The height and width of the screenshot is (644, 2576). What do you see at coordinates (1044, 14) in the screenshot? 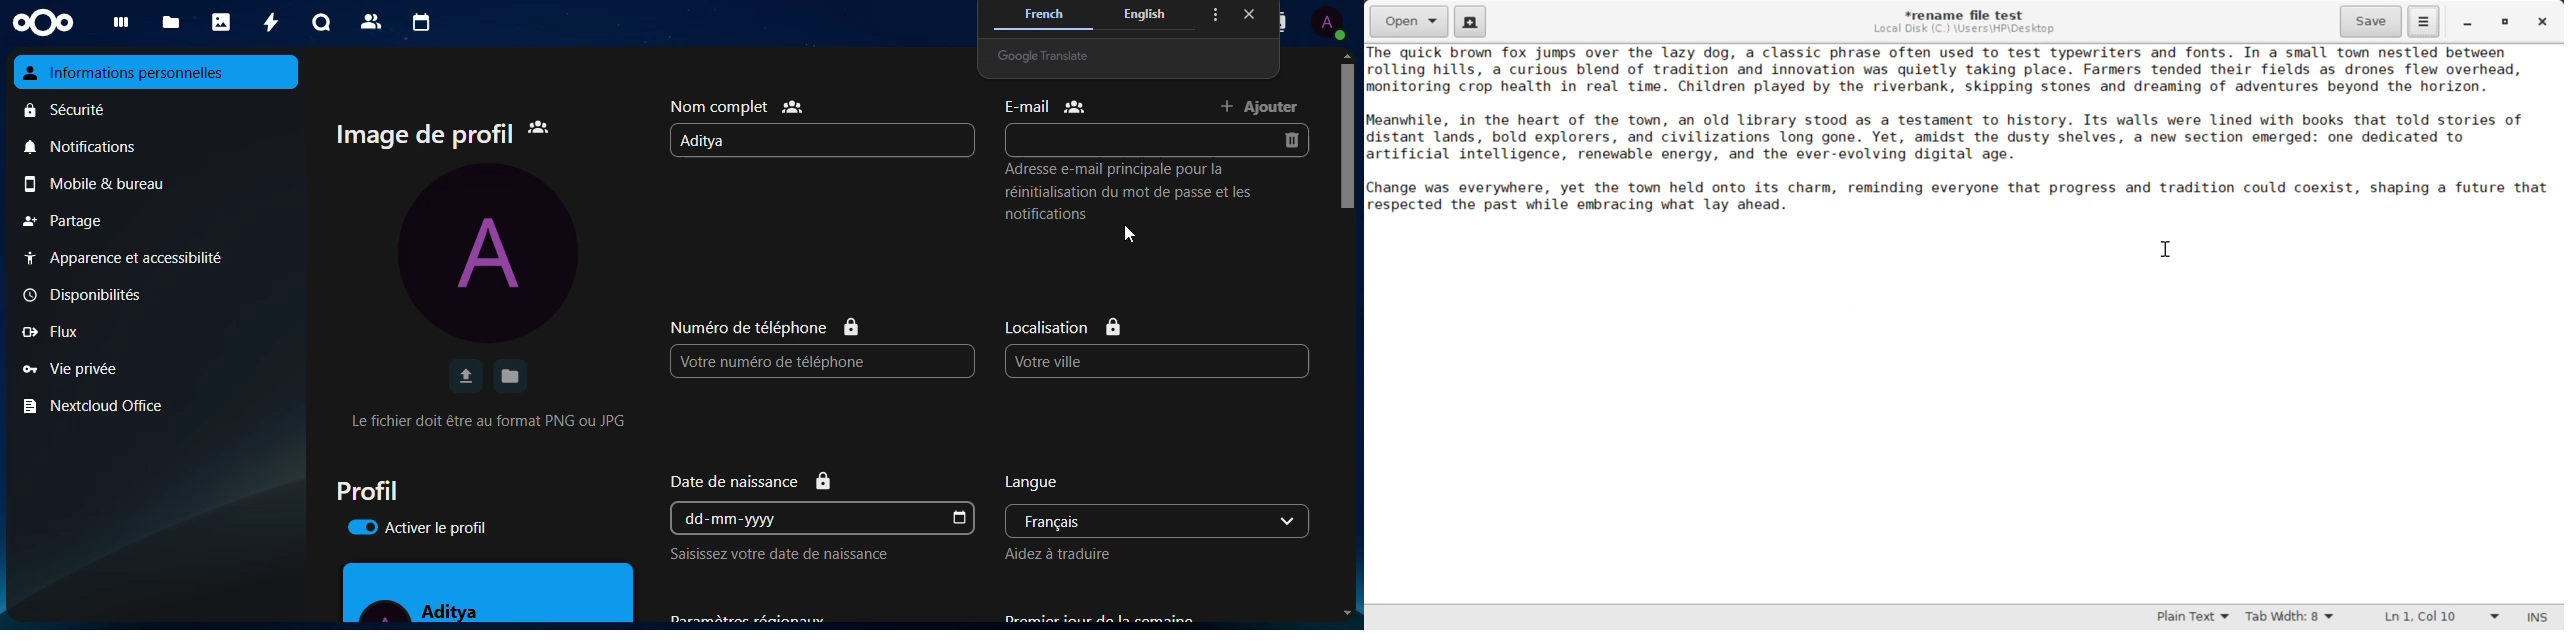
I see `french` at bounding box center [1044, 14].